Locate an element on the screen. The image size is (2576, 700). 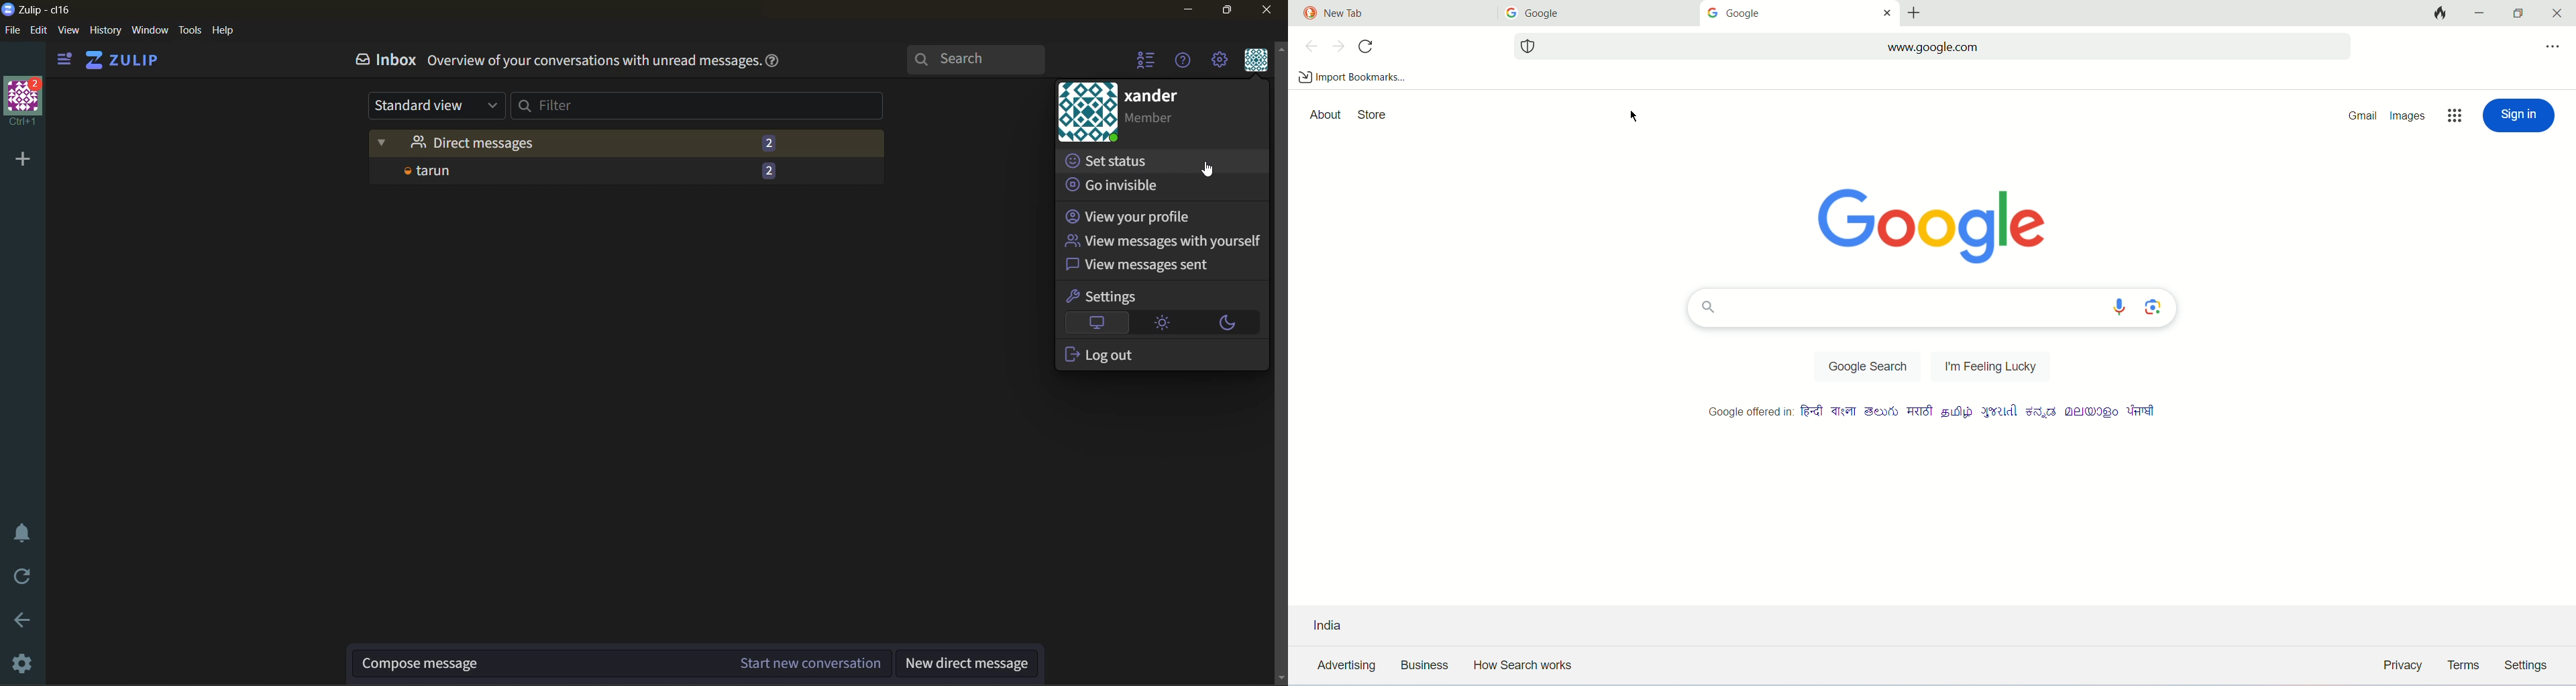
advertising is located at coordinates (1344, 665).